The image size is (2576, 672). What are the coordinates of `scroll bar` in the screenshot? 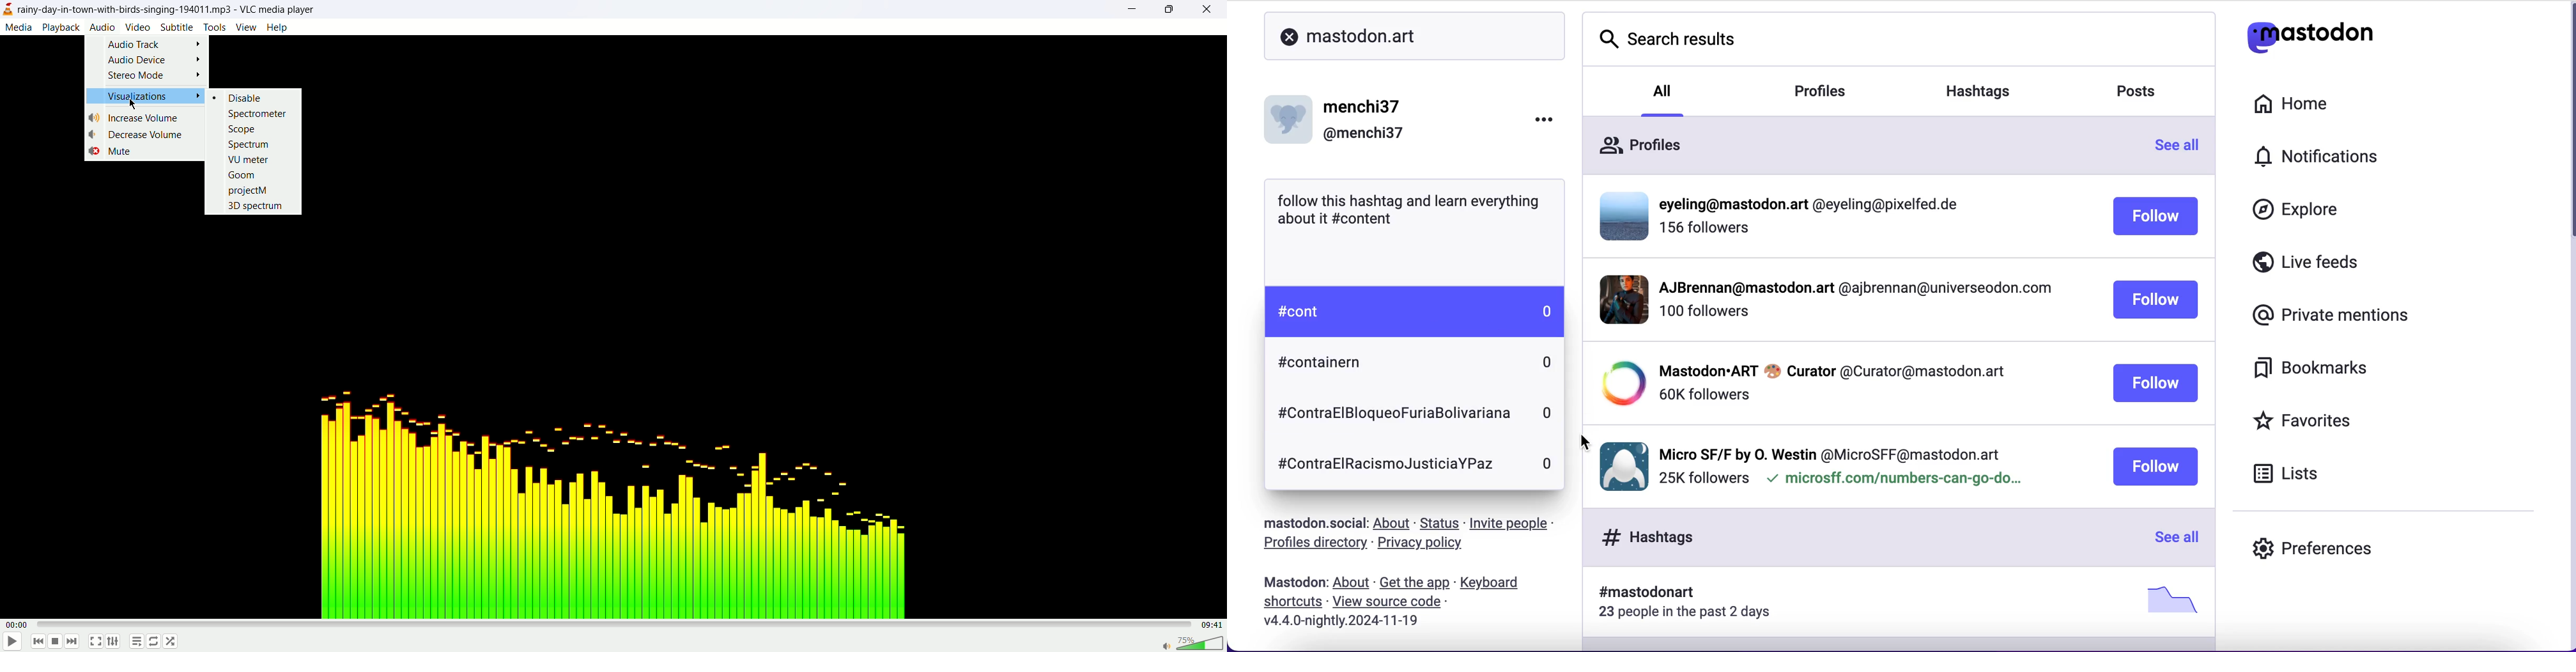 It's located at (2567, 126).